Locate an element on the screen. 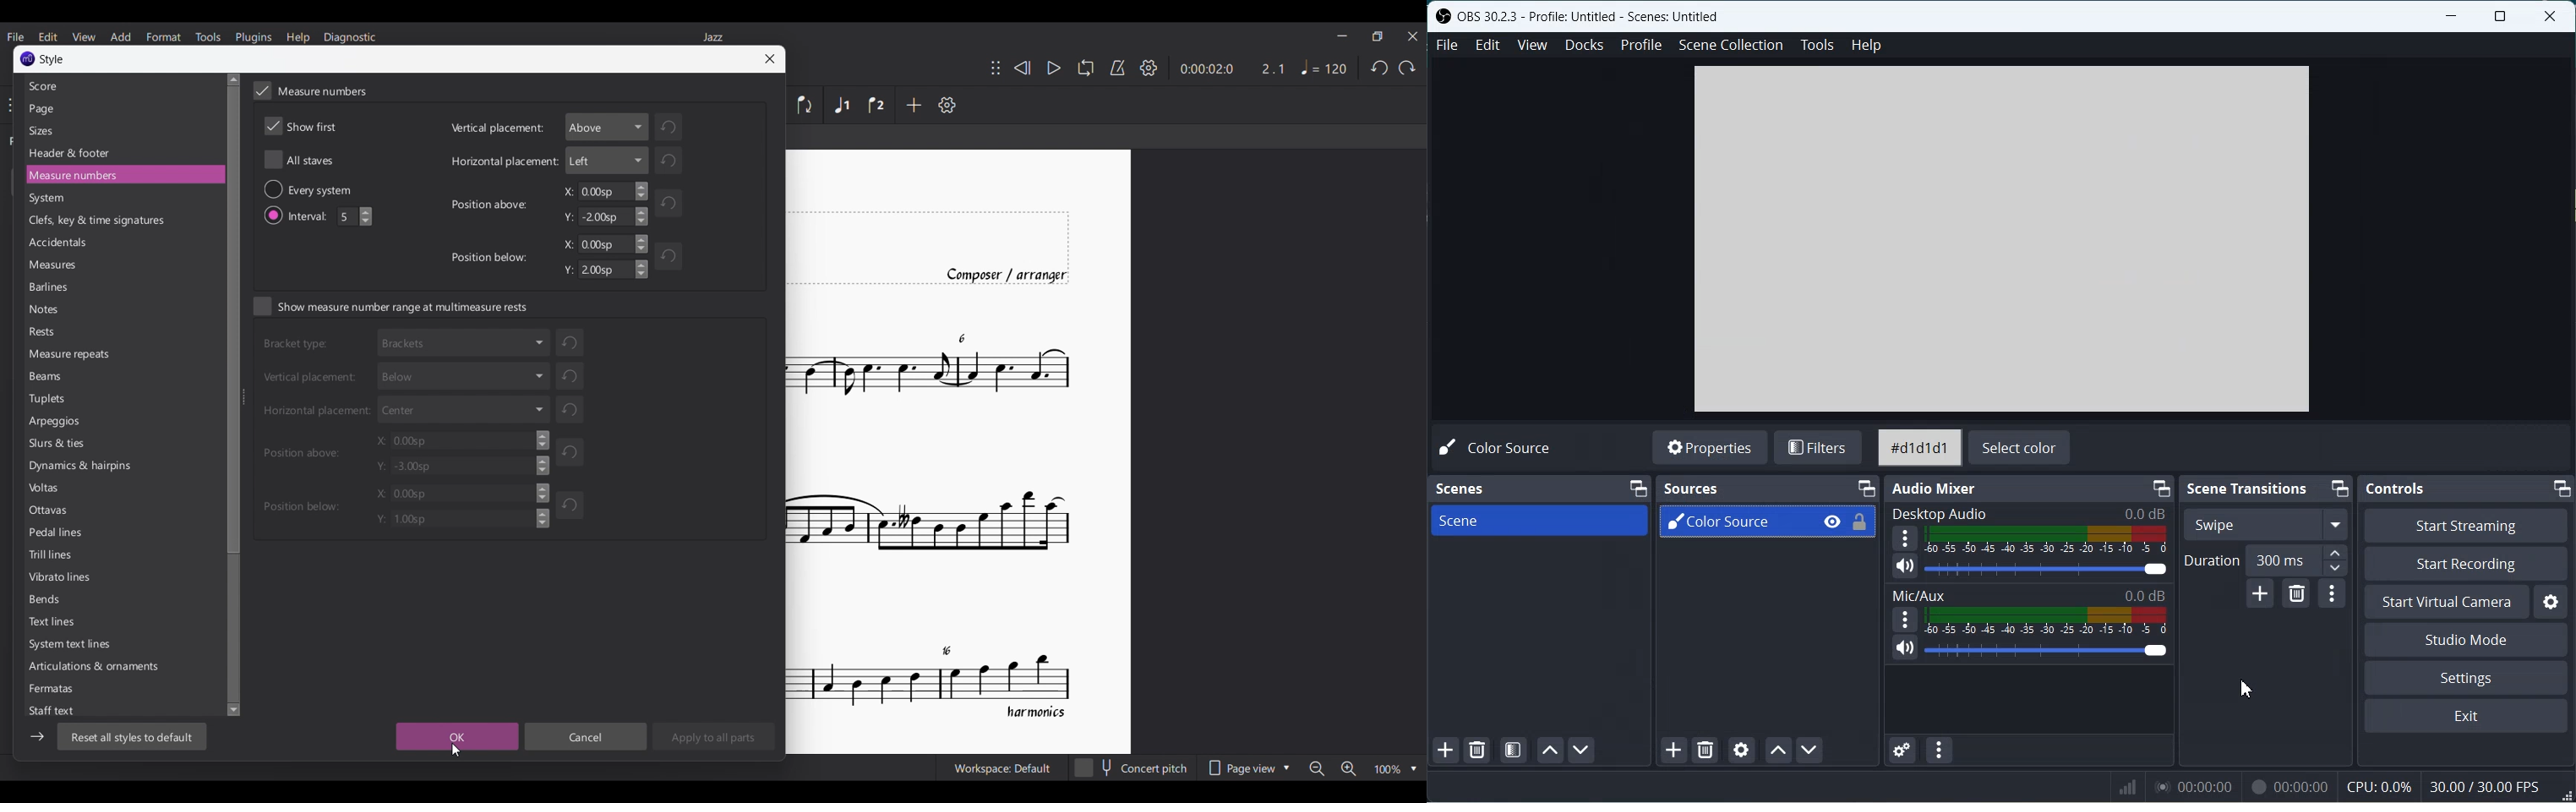 The height and width of the screenshot is (812, 2576). Duration and ratio is located at coordinates (1233, 69).